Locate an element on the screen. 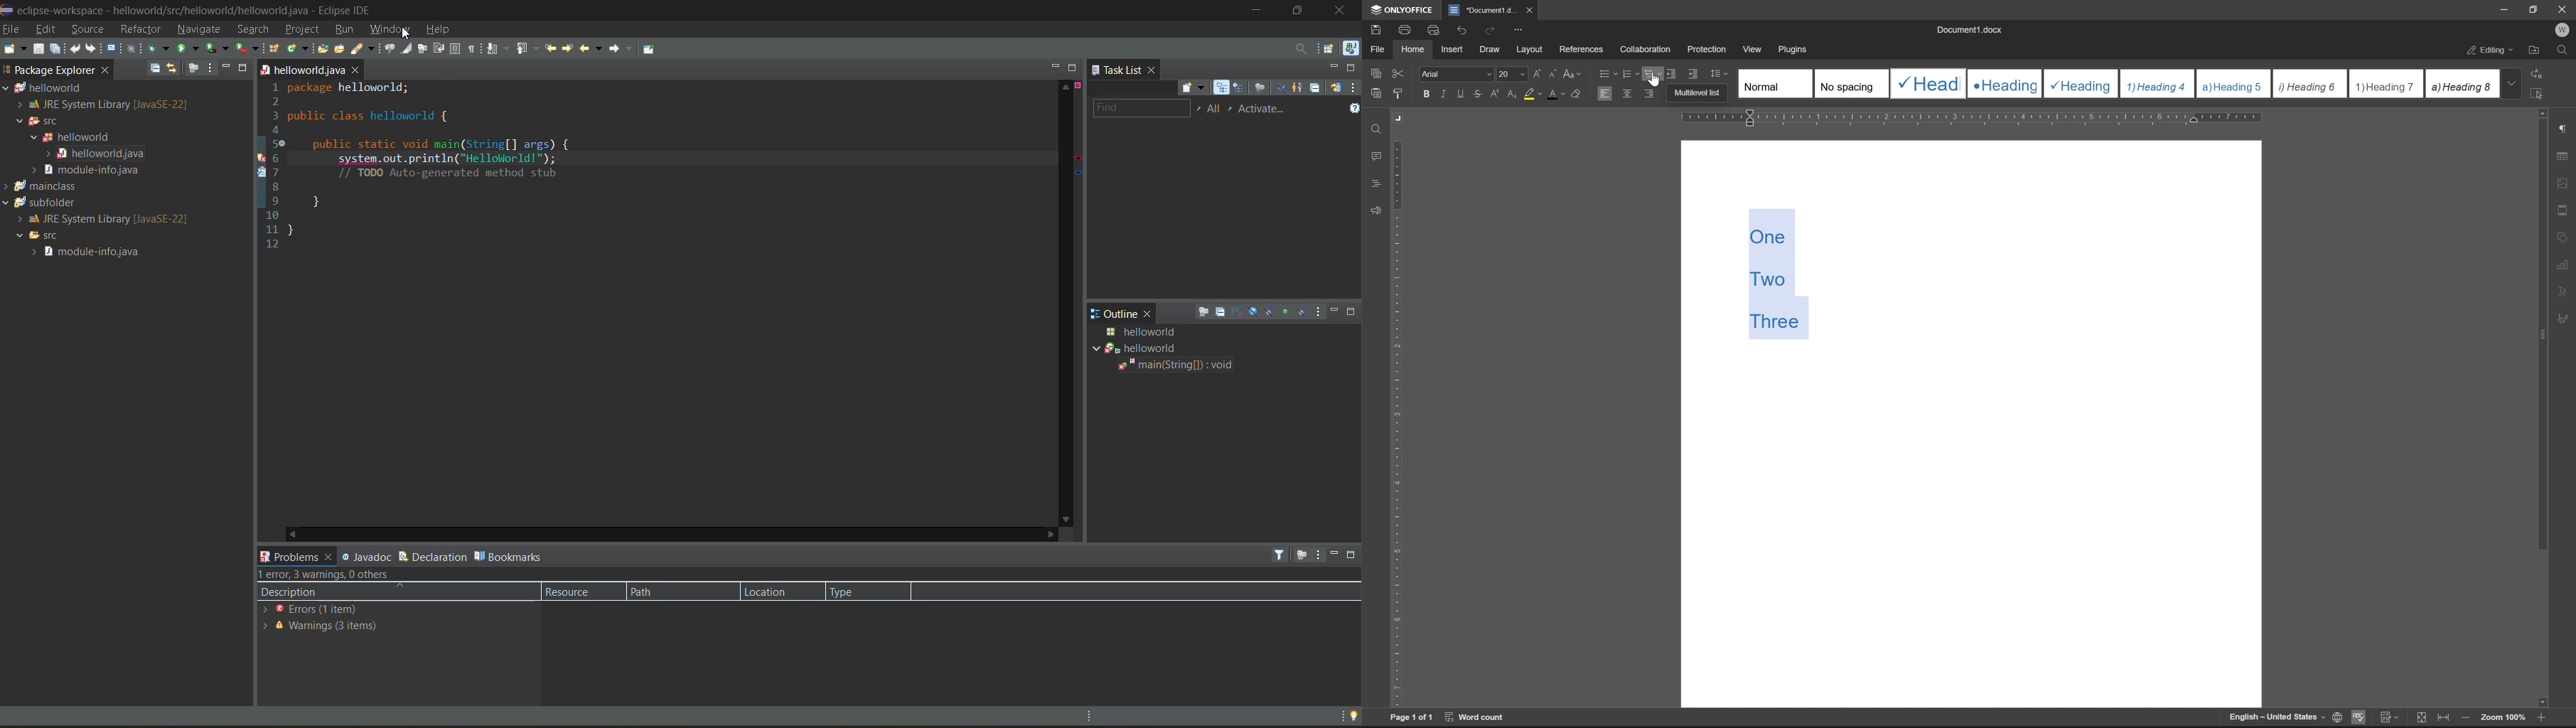 The height and width of the screenshot is (728, 2576). word count is located at coordinates (1476, 717).